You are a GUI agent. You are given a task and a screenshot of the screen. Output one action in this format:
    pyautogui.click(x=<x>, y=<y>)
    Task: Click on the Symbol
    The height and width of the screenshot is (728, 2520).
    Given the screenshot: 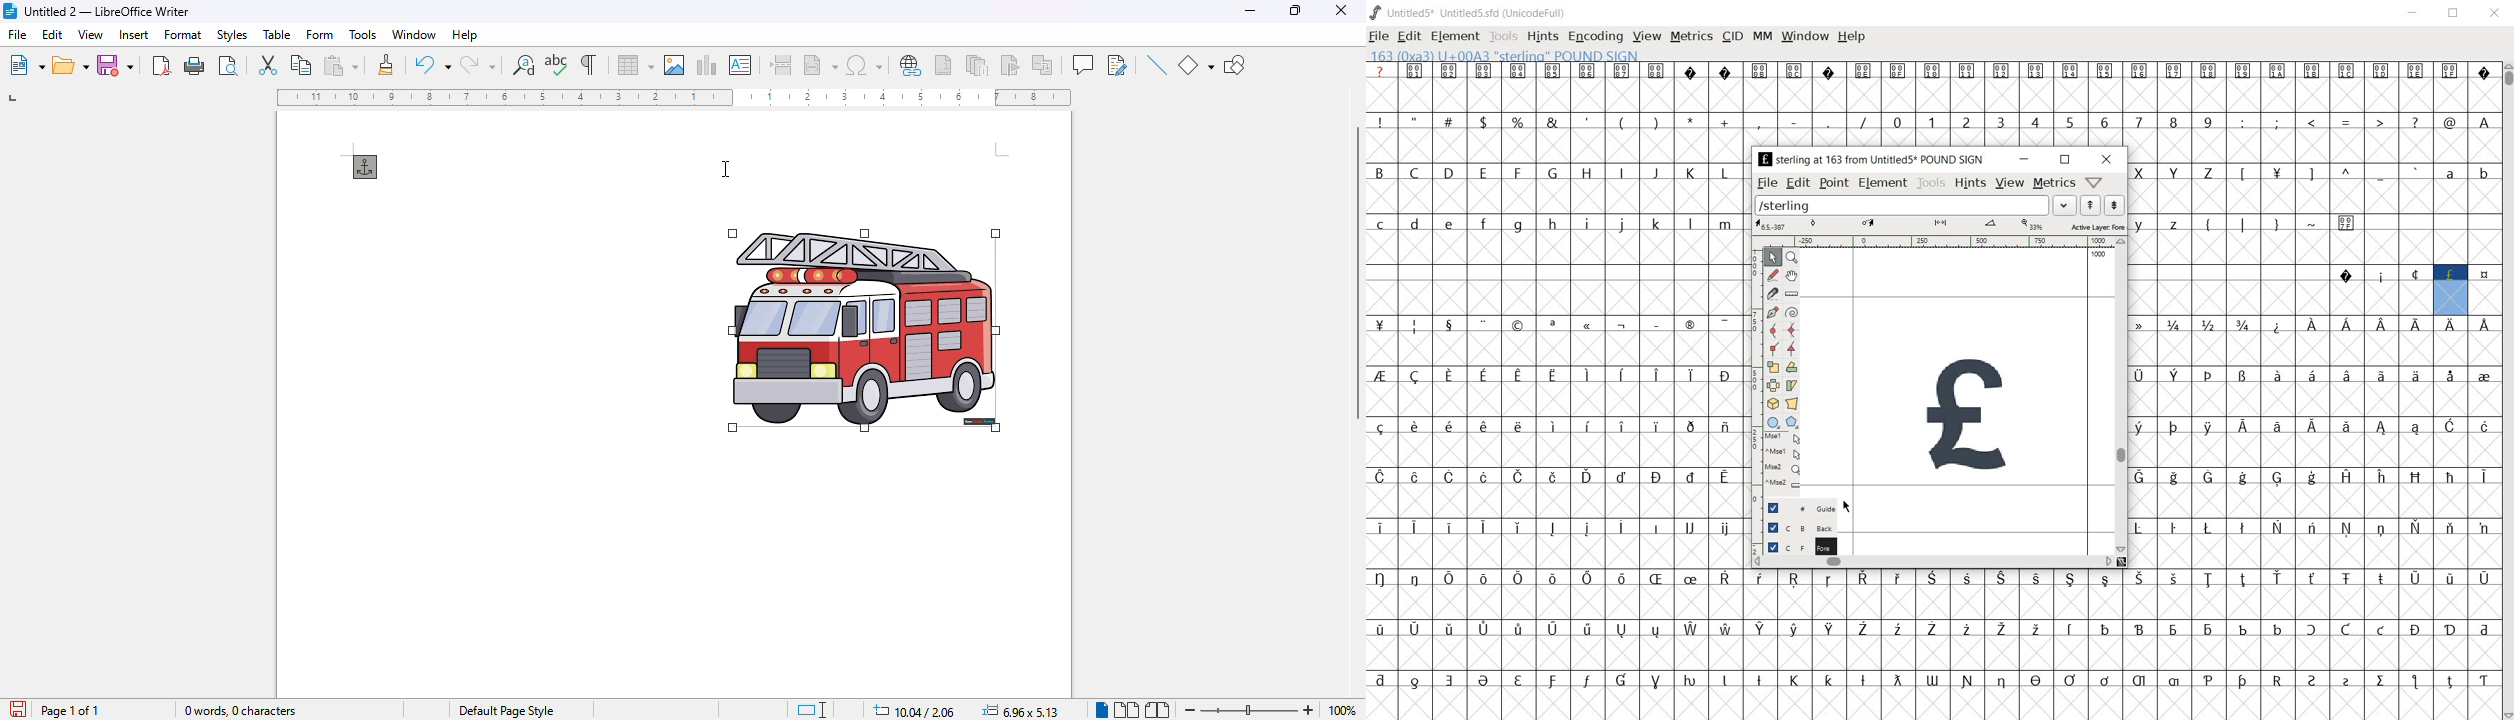 What is the action you would take?
    pyautogui.click(x=2348, y=528)
    